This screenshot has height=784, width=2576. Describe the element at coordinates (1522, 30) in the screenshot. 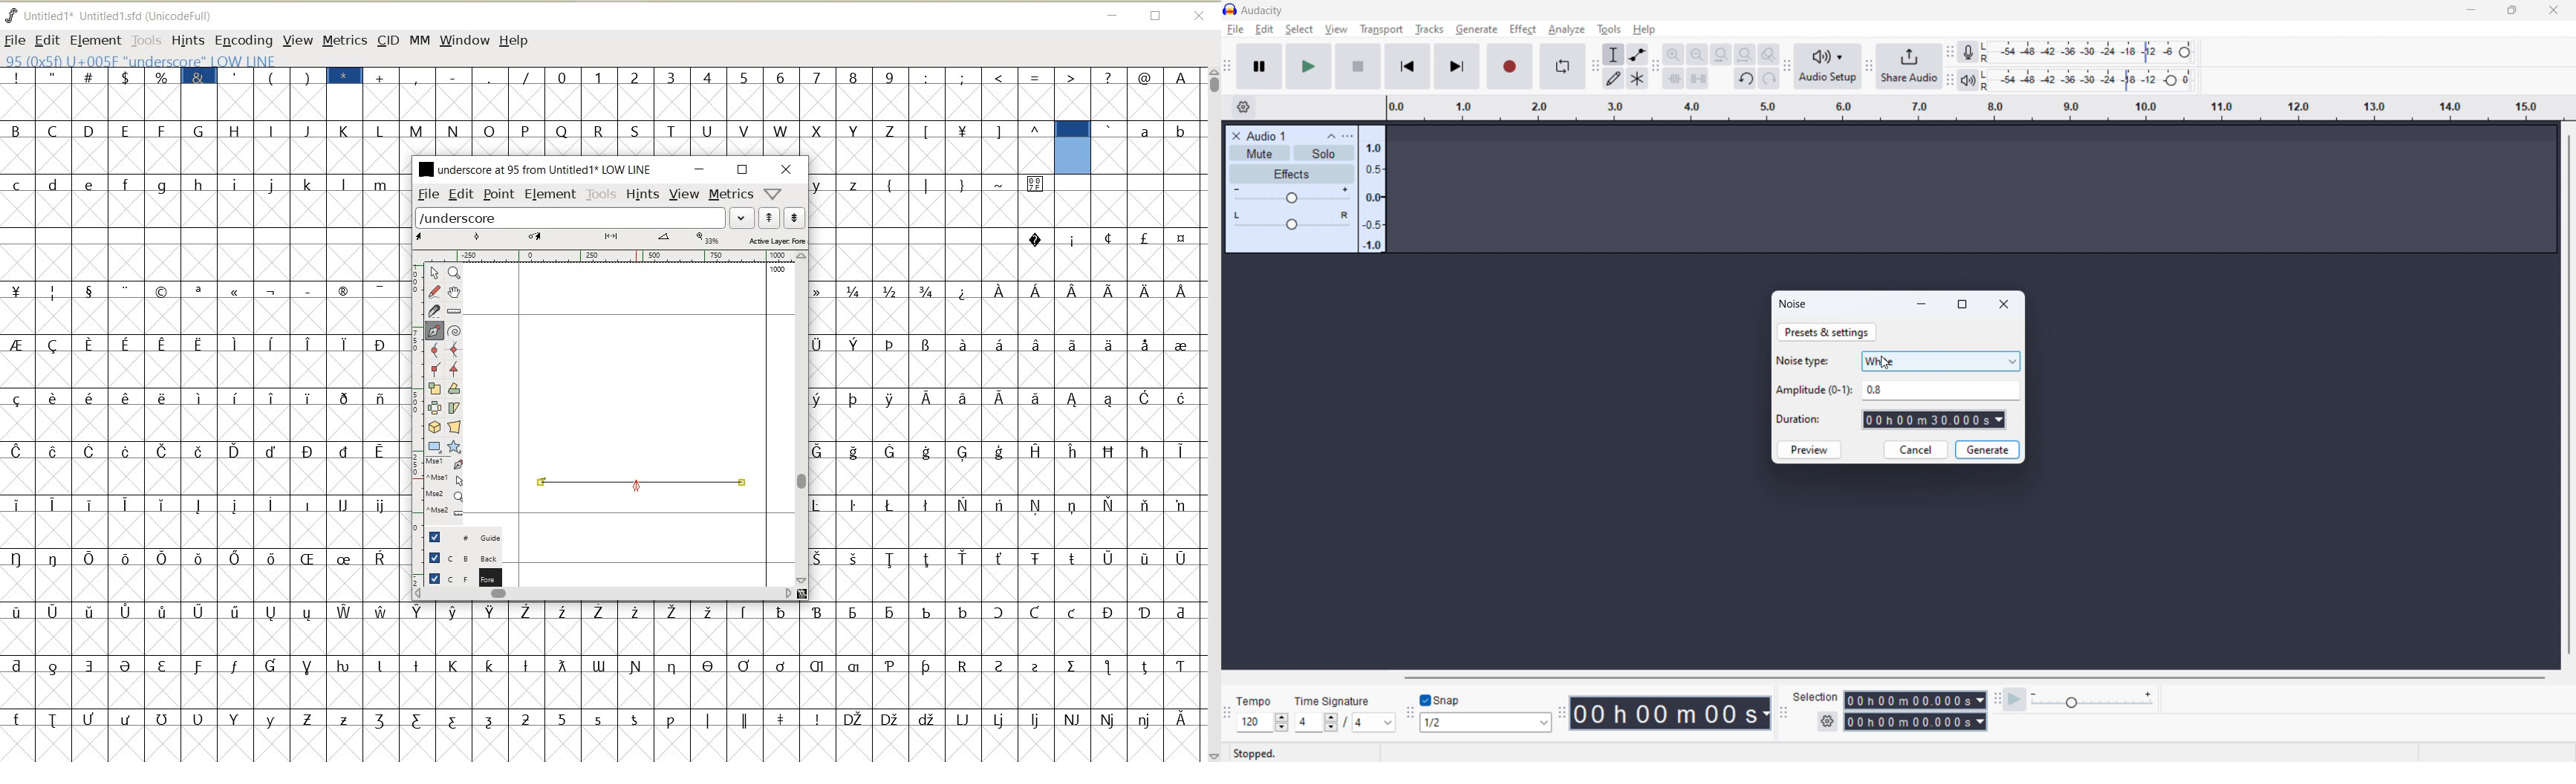

I see `effect` at that location.